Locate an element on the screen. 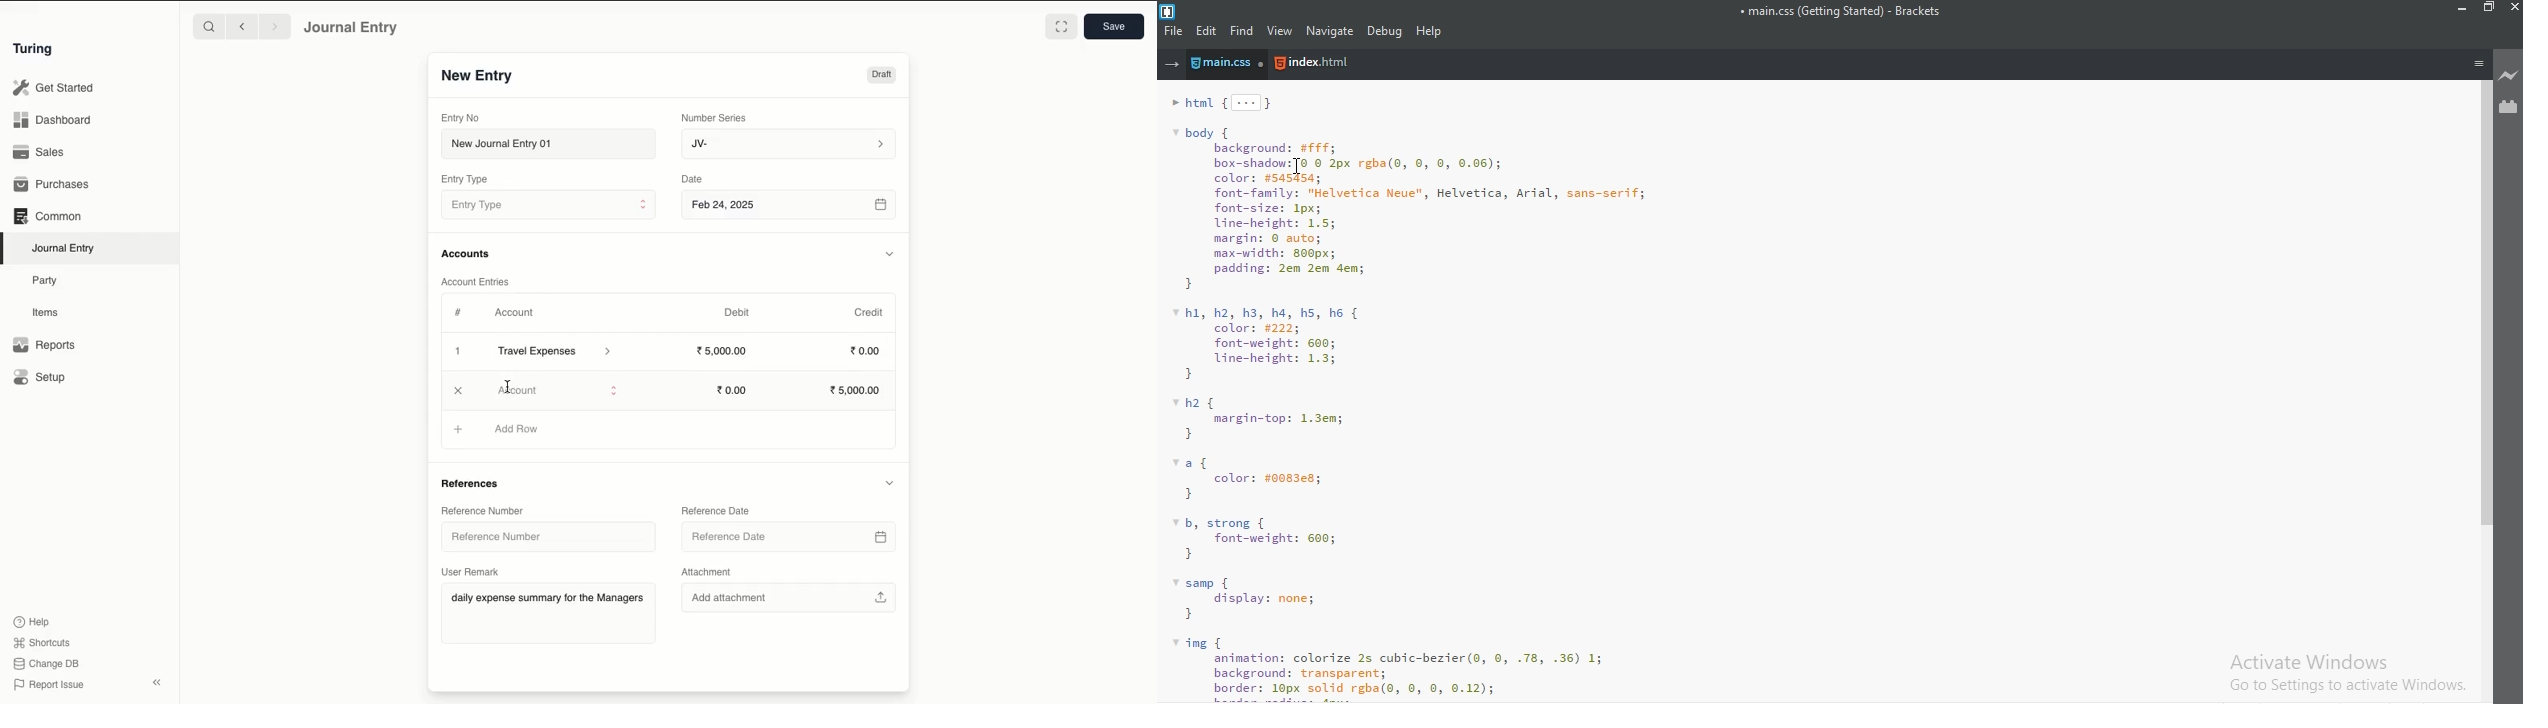 This screenshot has width=2548, height=728. Sales is located at coordinates (41, 152).